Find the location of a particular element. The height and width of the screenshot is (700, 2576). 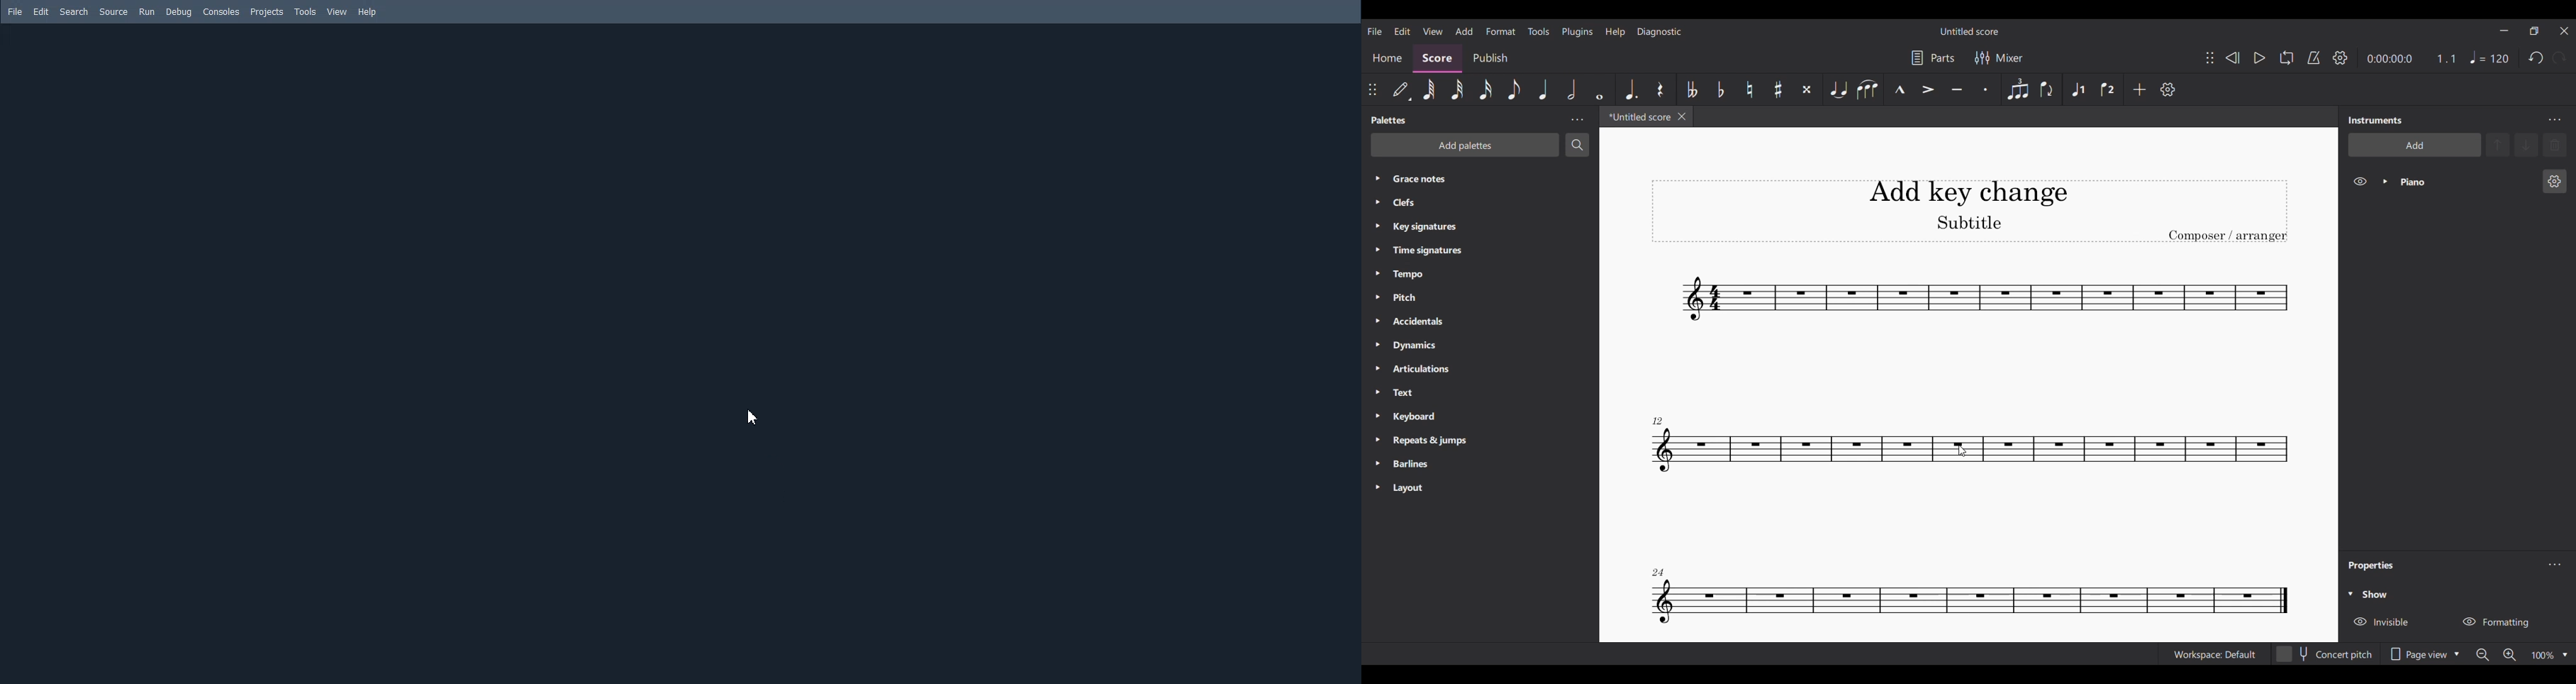

Quaternate is located at coordinates (2490, 58).